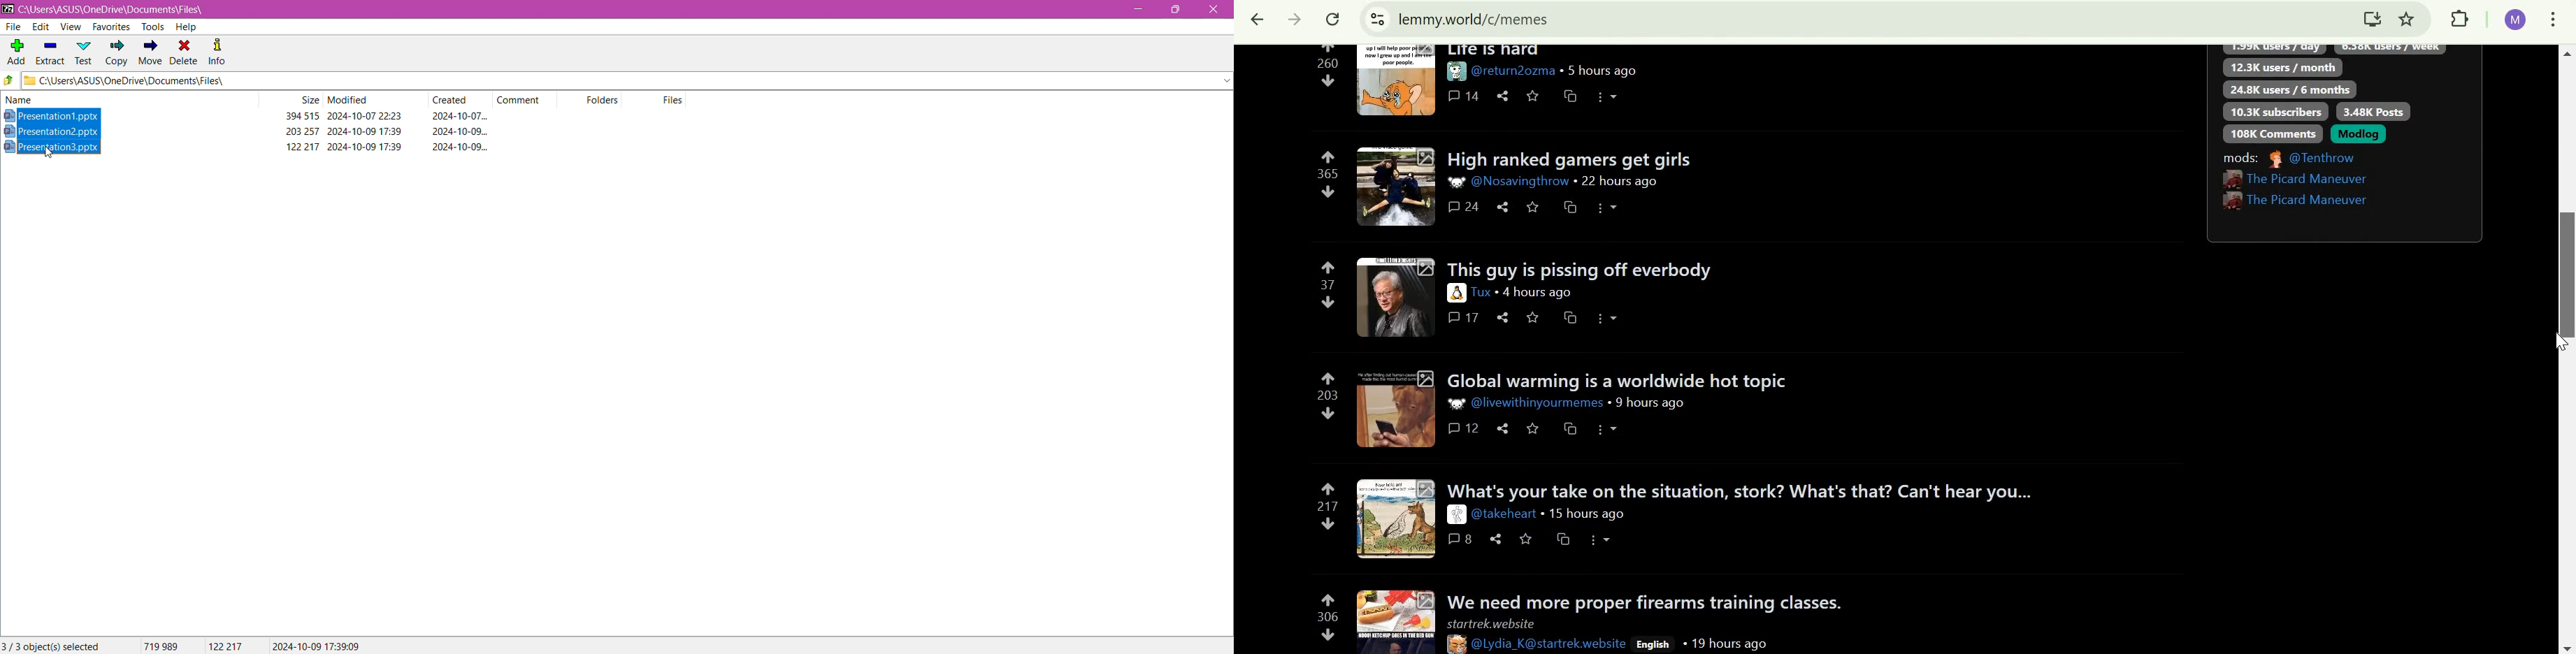 The image size is (2576, 672). I want to click on extensions, so click(2461, 20).